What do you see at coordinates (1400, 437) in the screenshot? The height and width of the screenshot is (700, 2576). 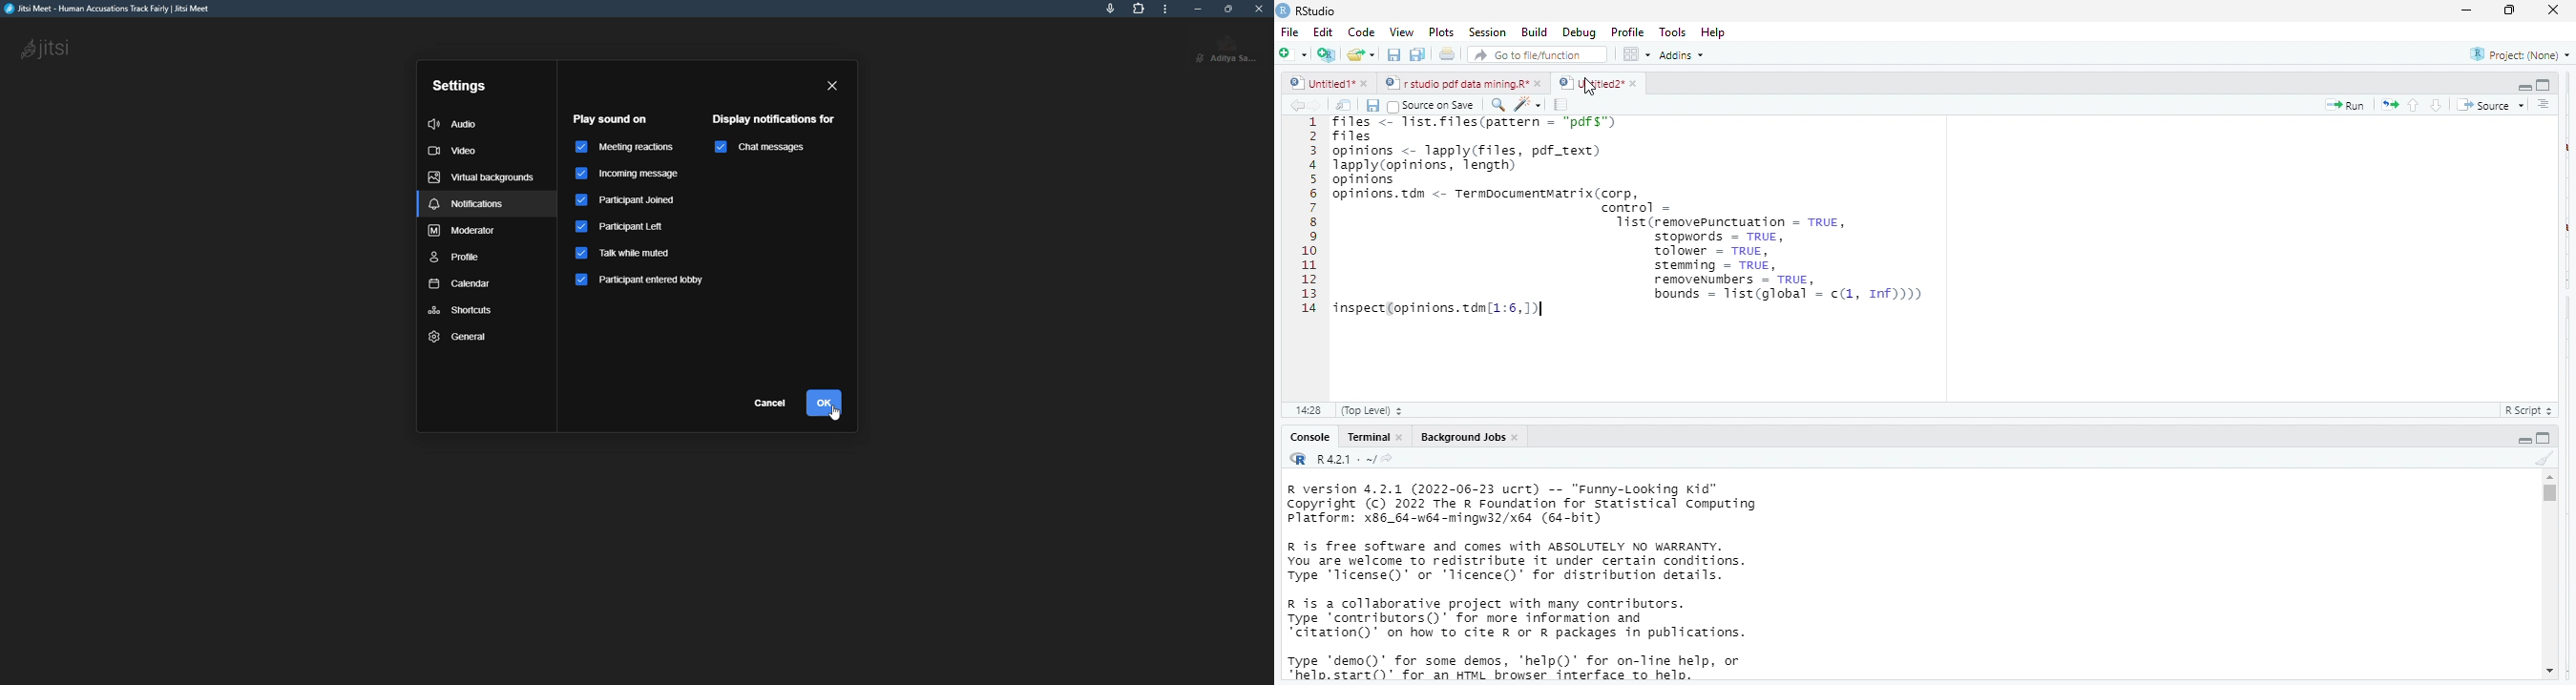 I see `close` at bounding box center [1400, 437].